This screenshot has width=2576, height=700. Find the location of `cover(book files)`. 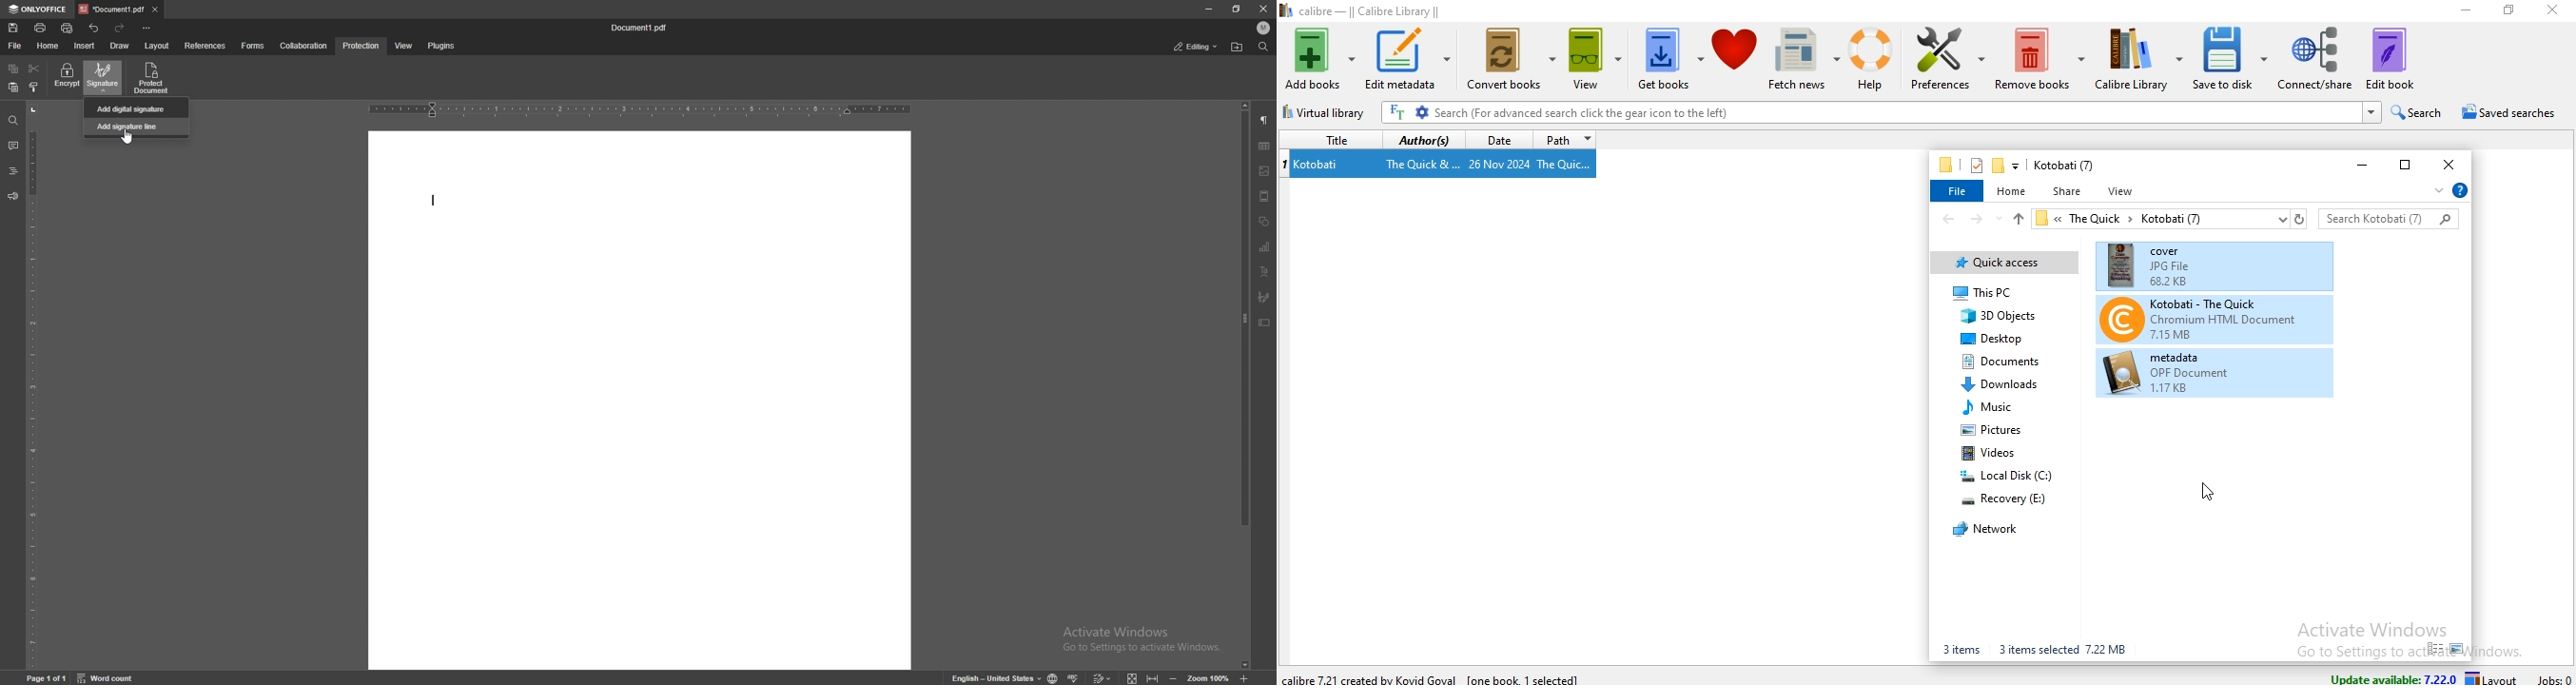

cover(book files) is located at coordinates (2201, 264).